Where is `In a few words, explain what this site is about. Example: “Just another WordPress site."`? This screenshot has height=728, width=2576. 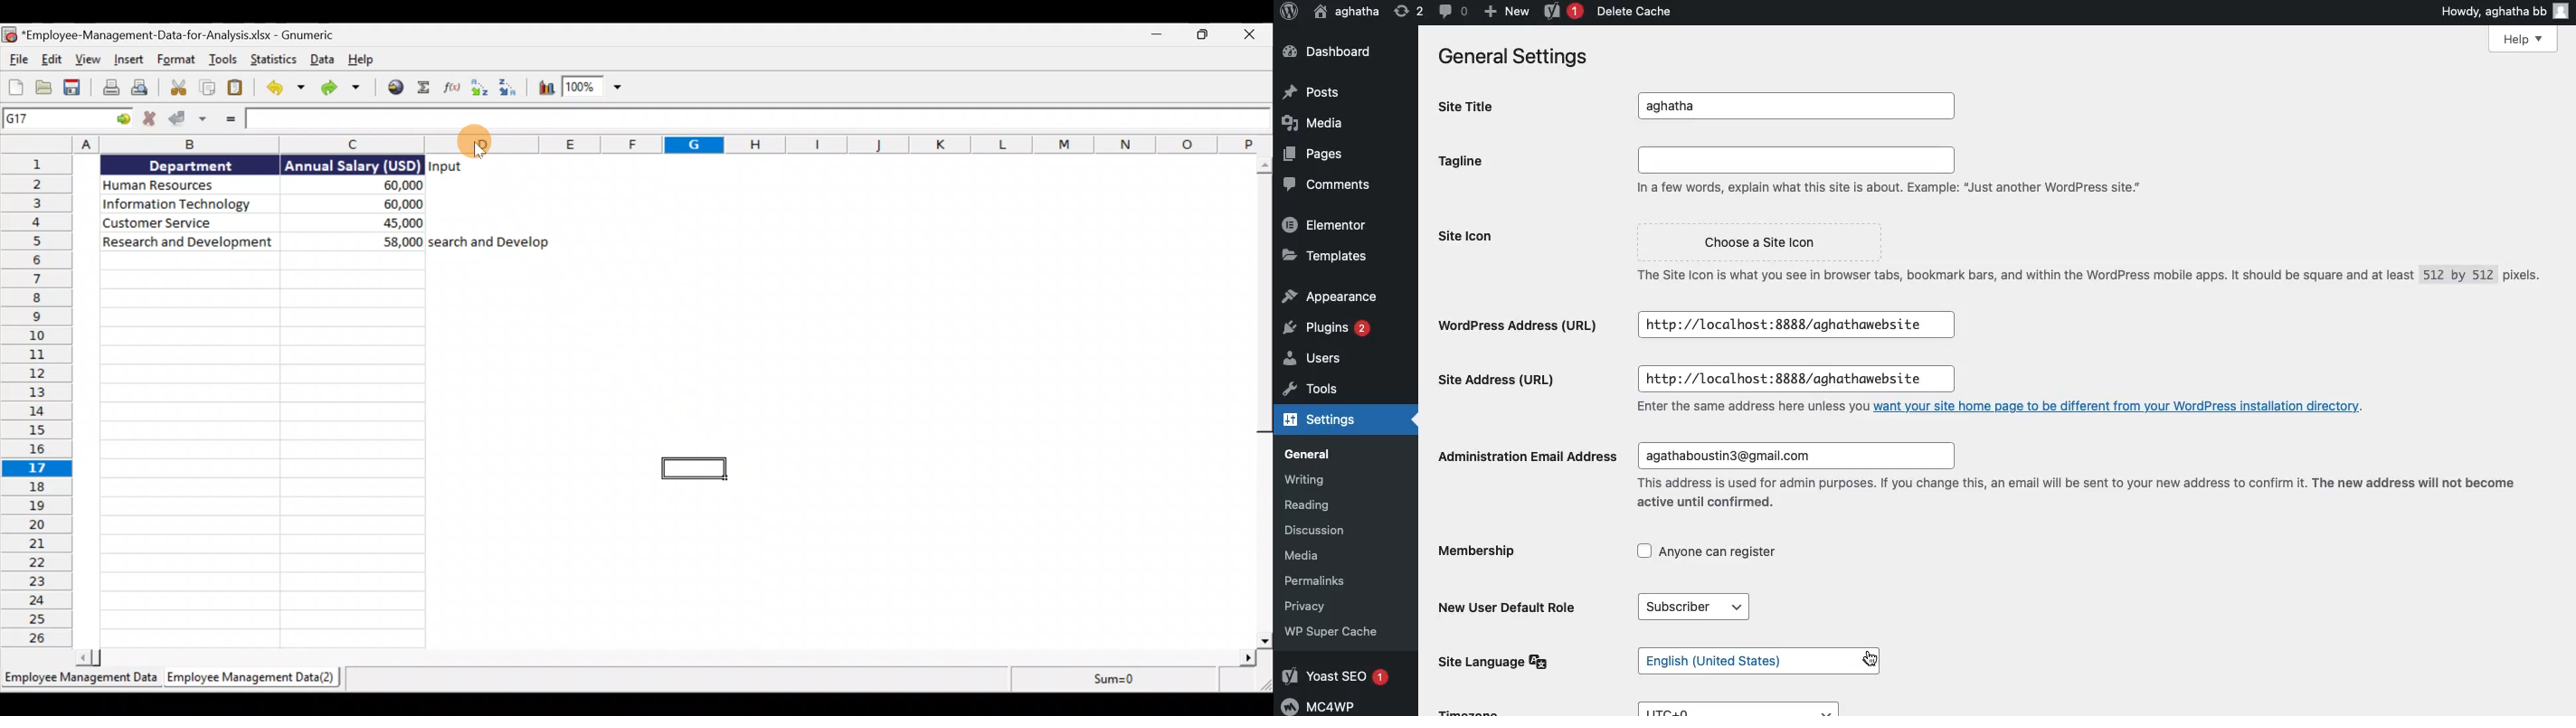 In a few words, explain what this site is about. Example: “Just another WordPress site." is located at coordinates (1895, 173).